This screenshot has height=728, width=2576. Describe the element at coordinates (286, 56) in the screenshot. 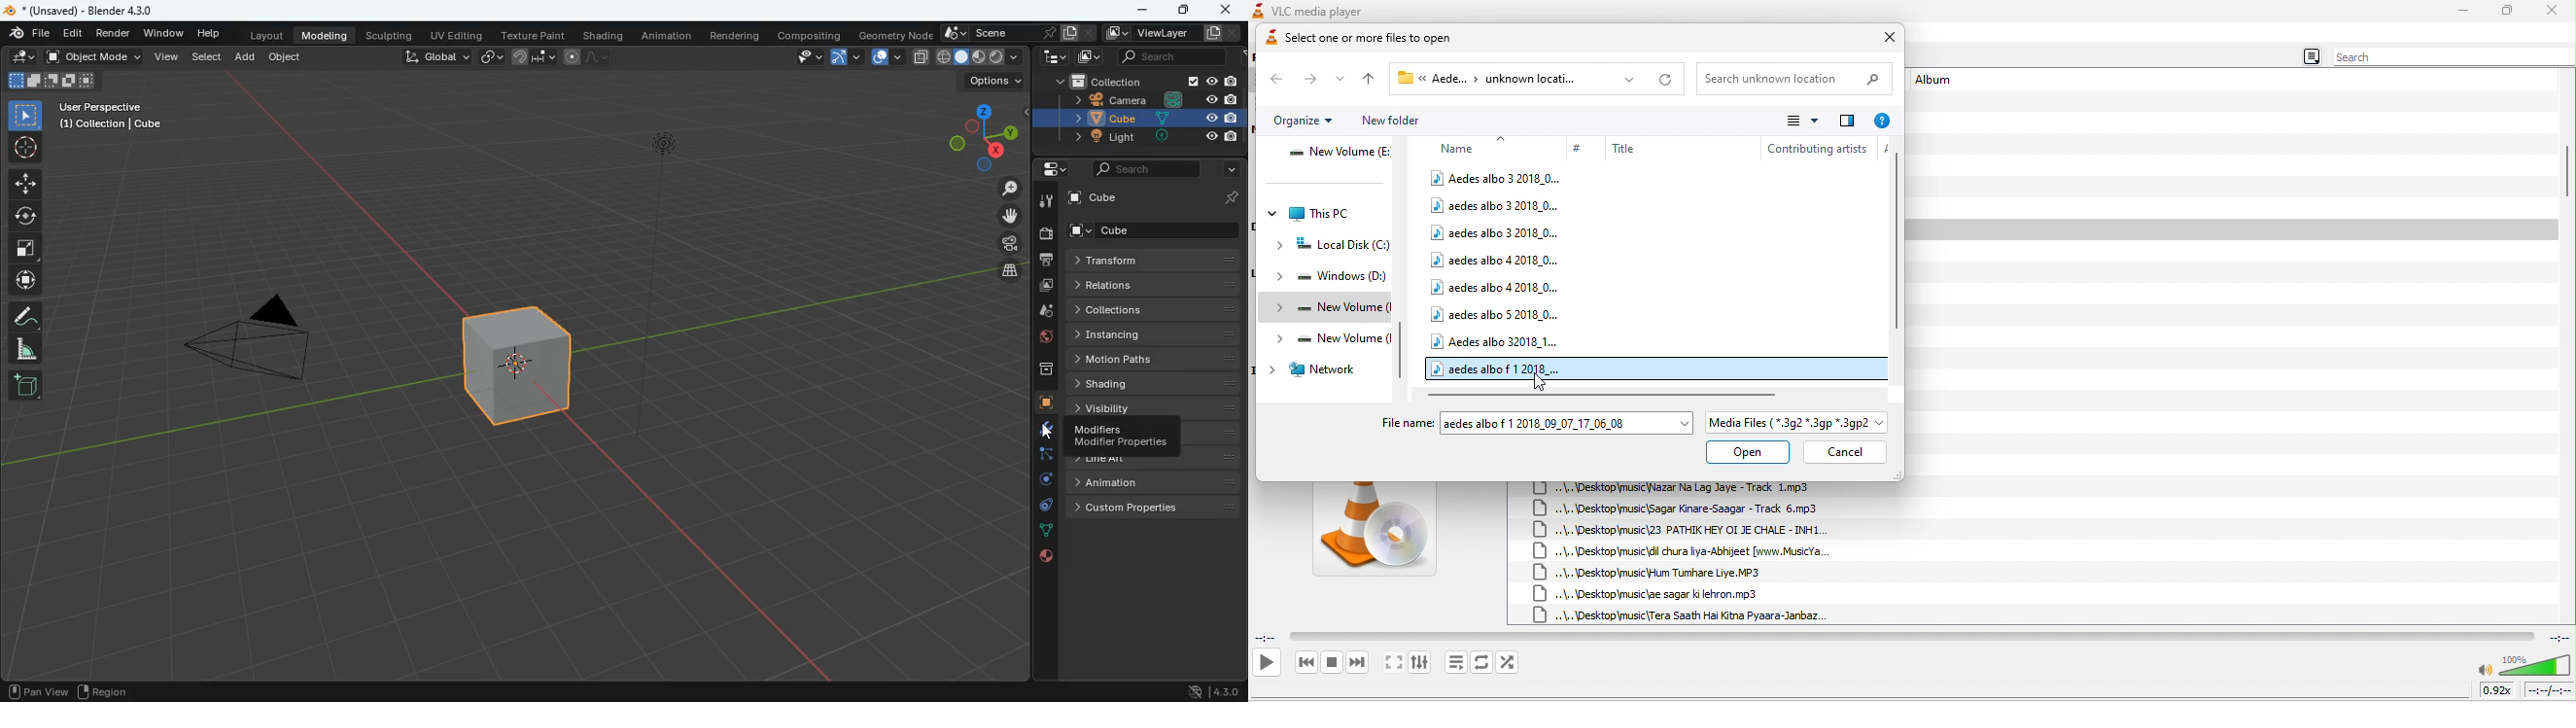

I see `object` at that location.